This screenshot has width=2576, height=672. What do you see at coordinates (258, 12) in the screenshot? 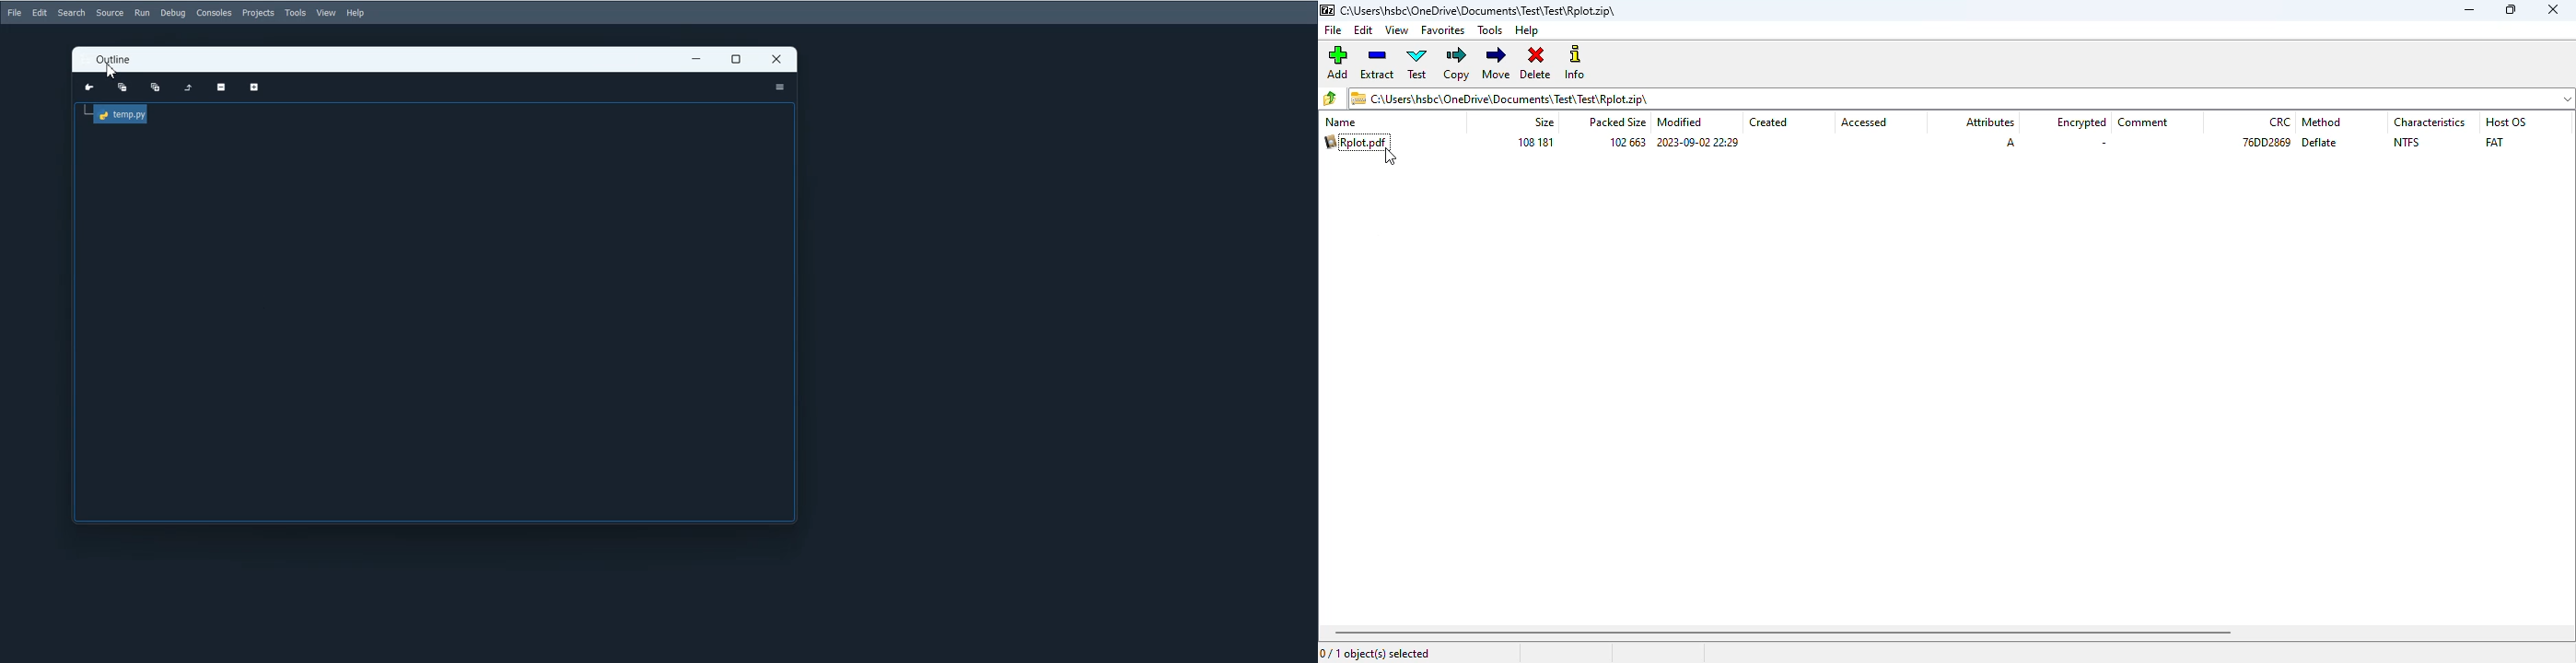
I see `Projects` at bounding box center [258, 12].